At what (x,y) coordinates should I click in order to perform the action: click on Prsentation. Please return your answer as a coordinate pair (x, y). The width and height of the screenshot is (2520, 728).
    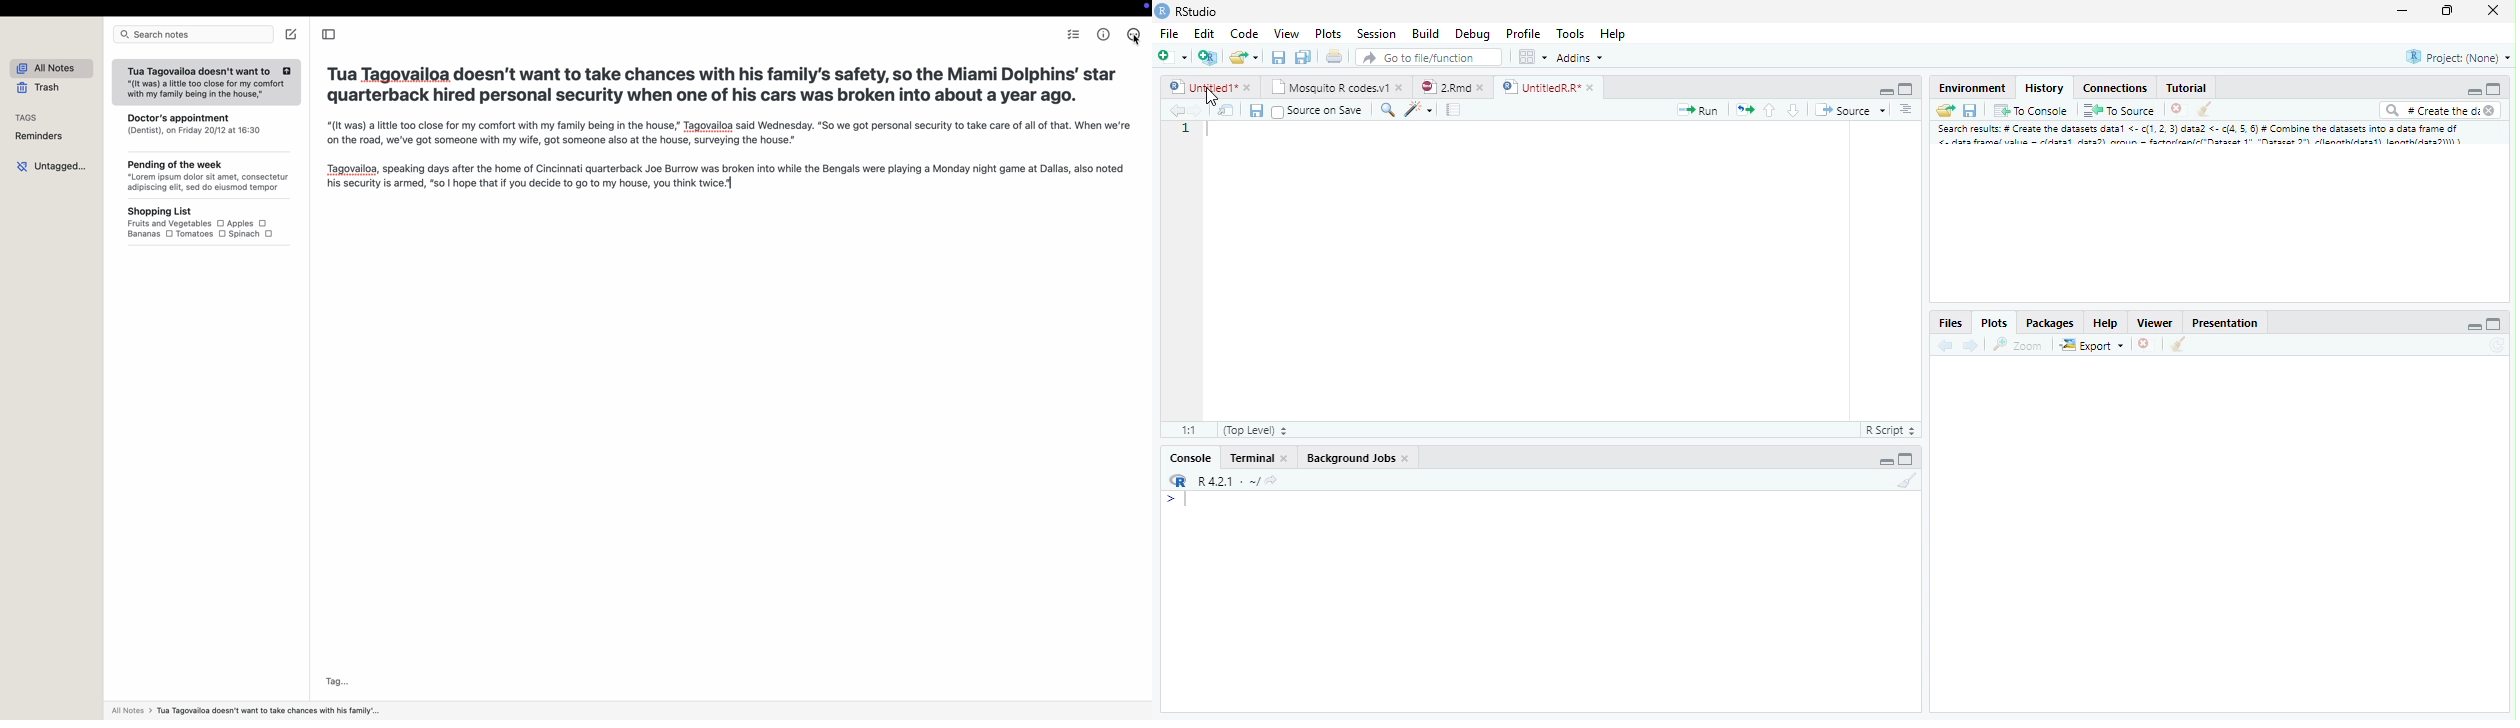
    Looking at the image, I should click on (2221, 321).